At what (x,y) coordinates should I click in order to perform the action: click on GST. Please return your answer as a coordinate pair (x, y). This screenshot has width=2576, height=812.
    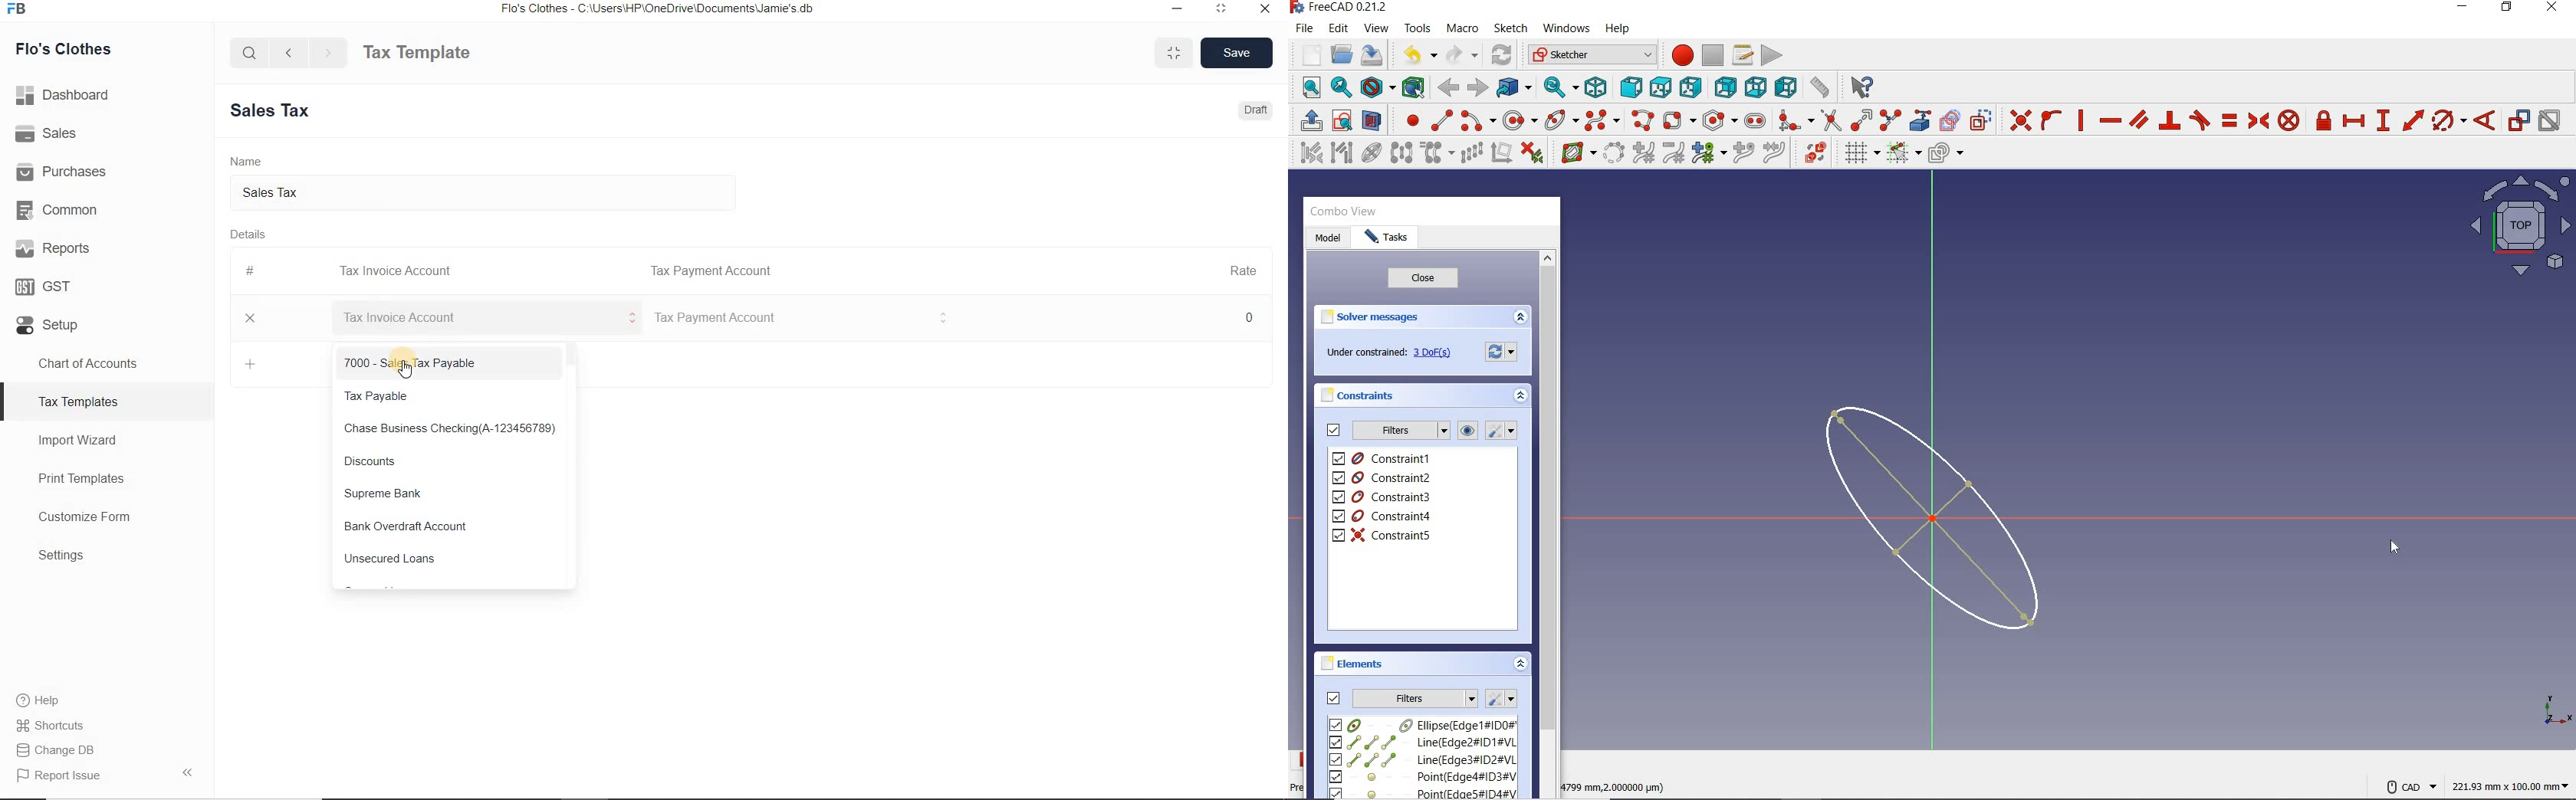
    Looking at the image, I should click on (107, 284).